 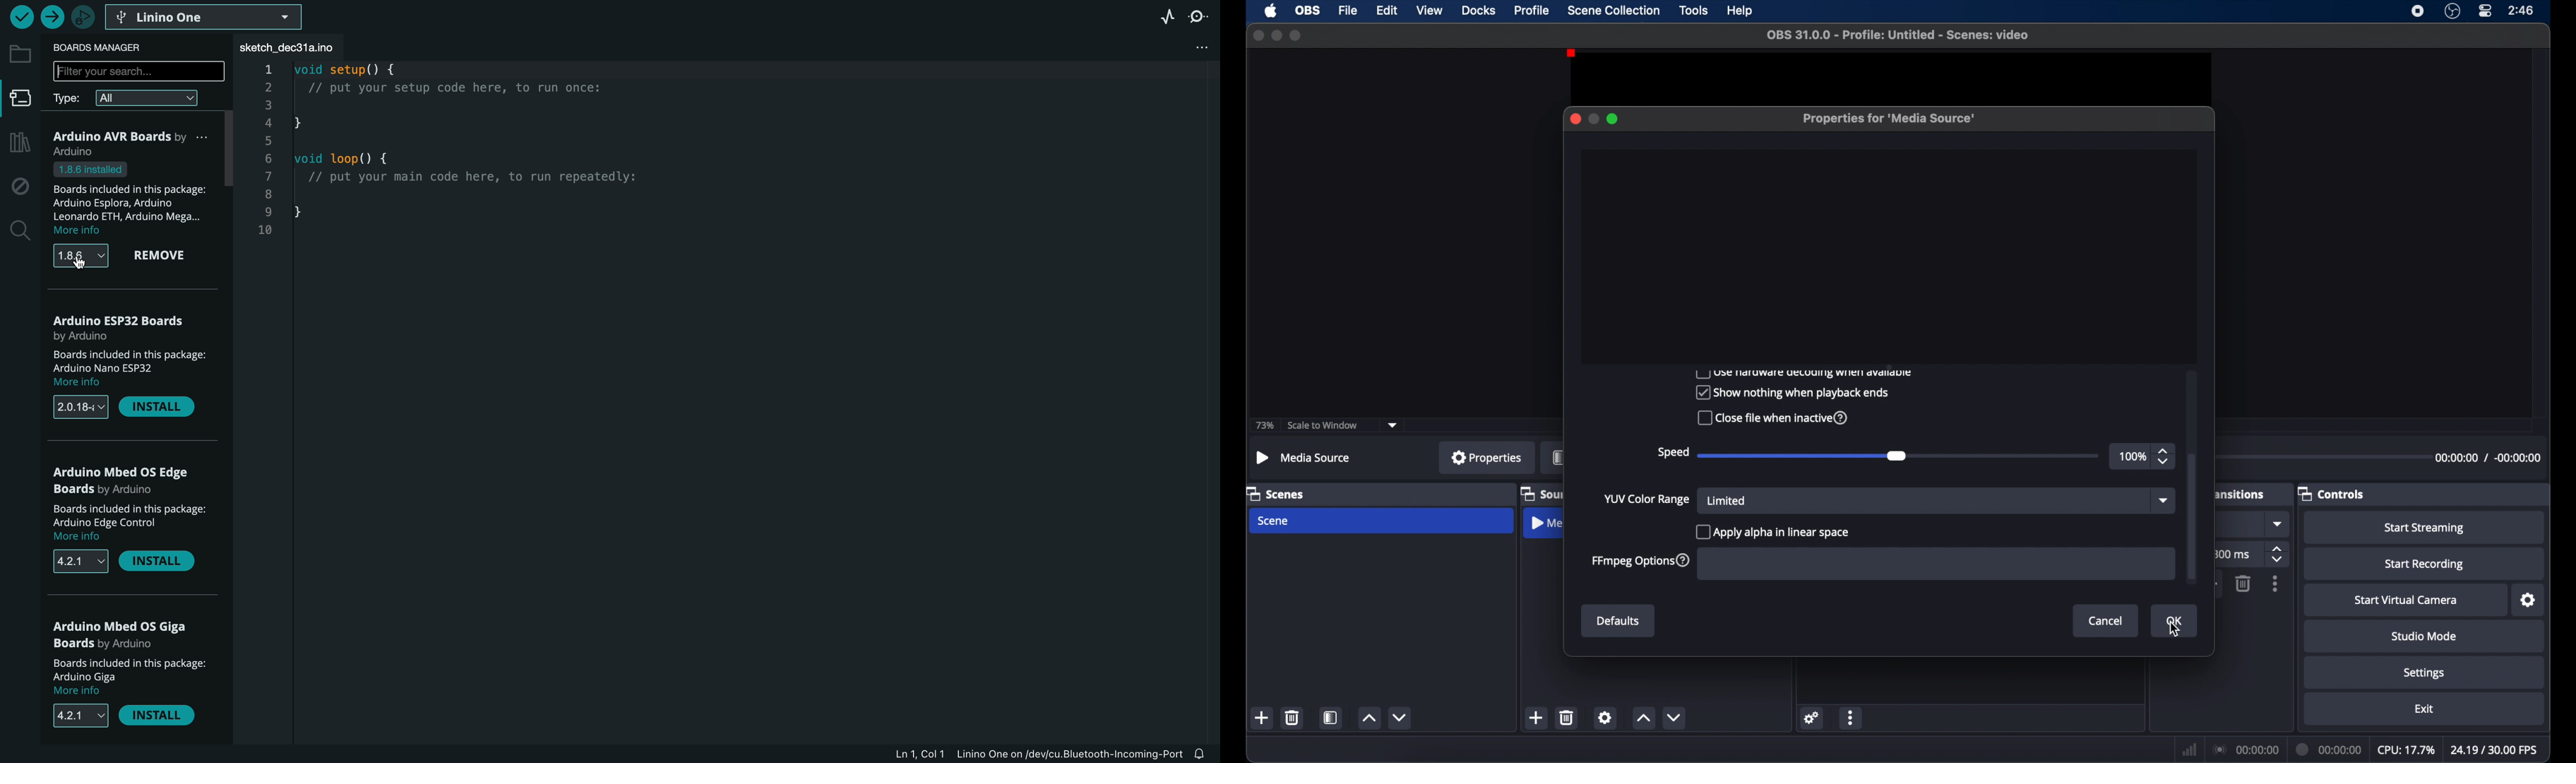 I want to click on settings, so click(x=2424, y=673).